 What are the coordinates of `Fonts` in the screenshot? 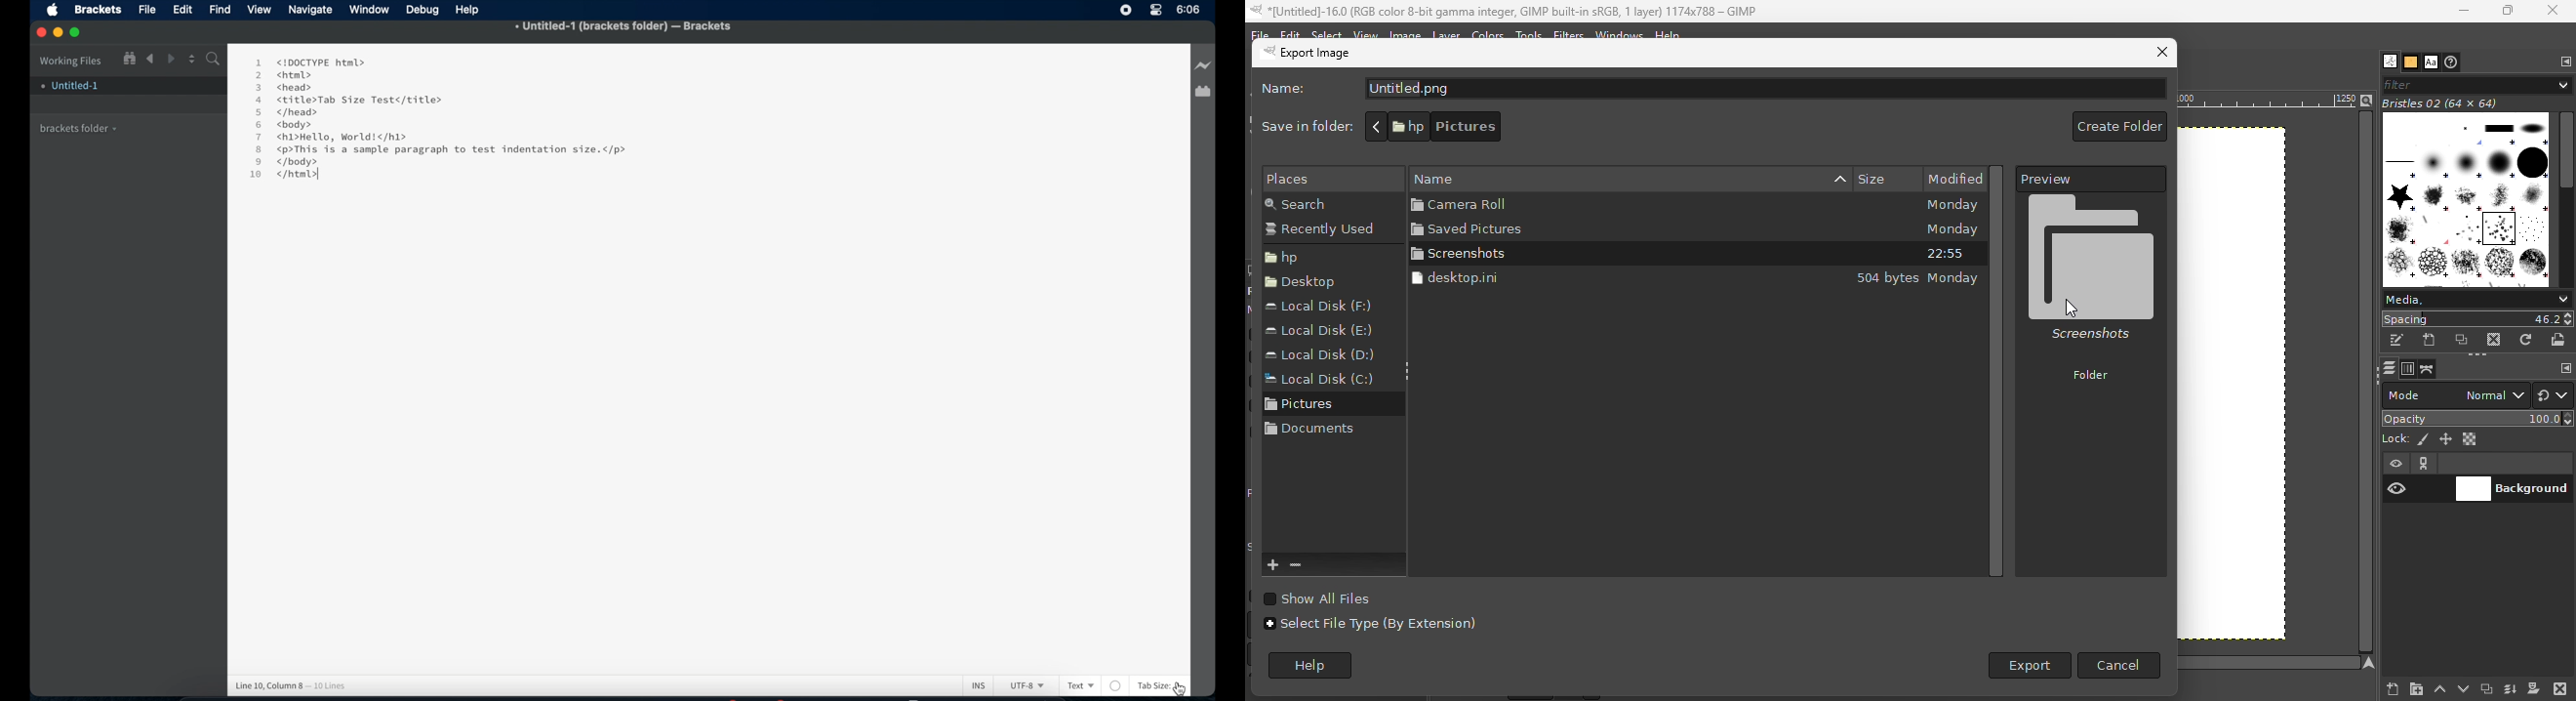 It's located at (2431, 62).